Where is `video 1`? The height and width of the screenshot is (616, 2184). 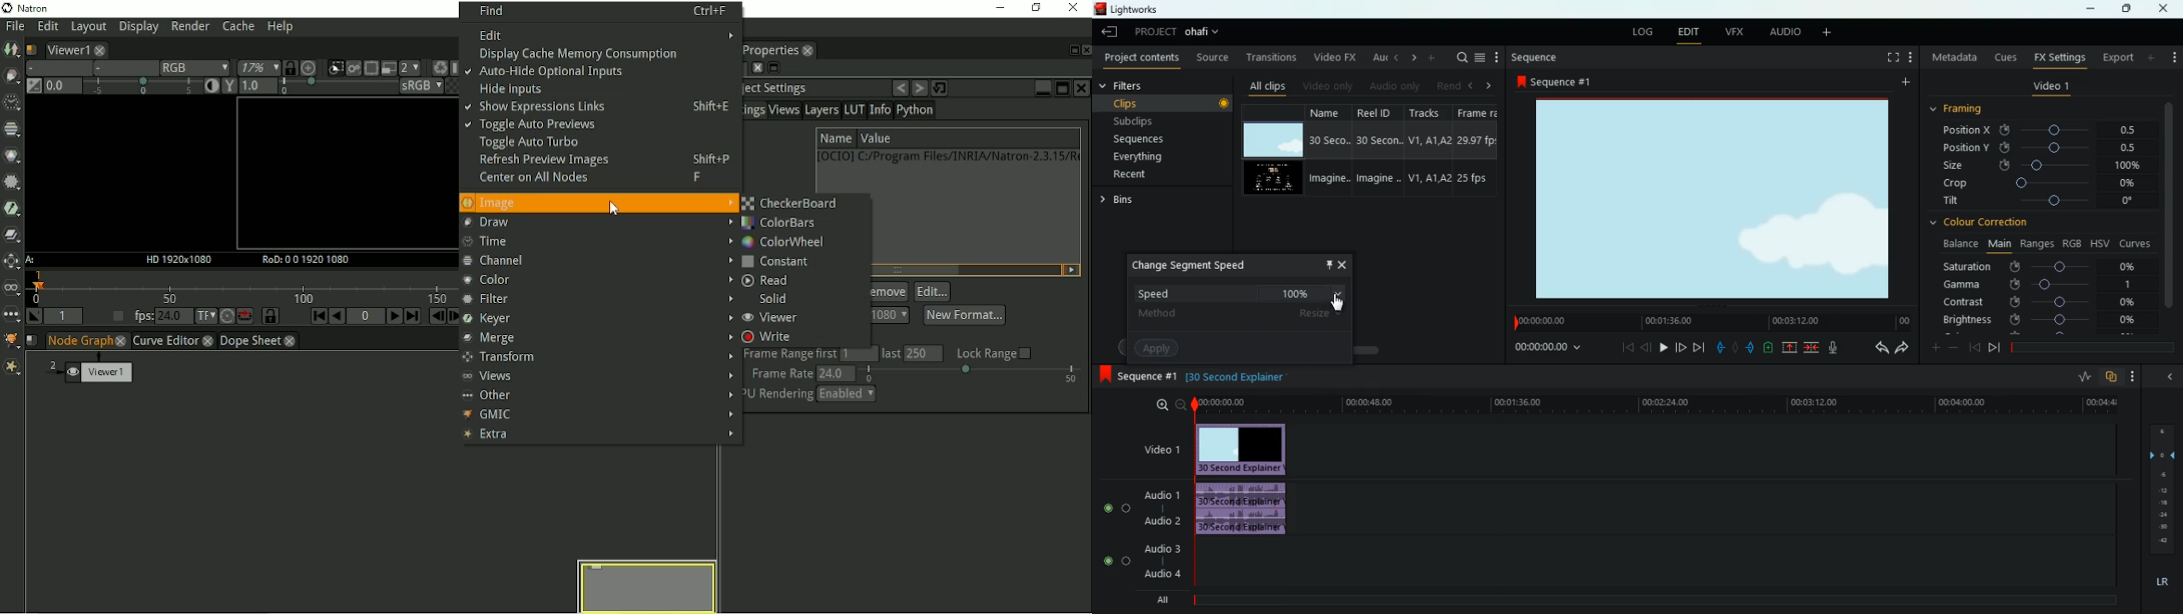 video 1 is located at coordinates (1164, 449).